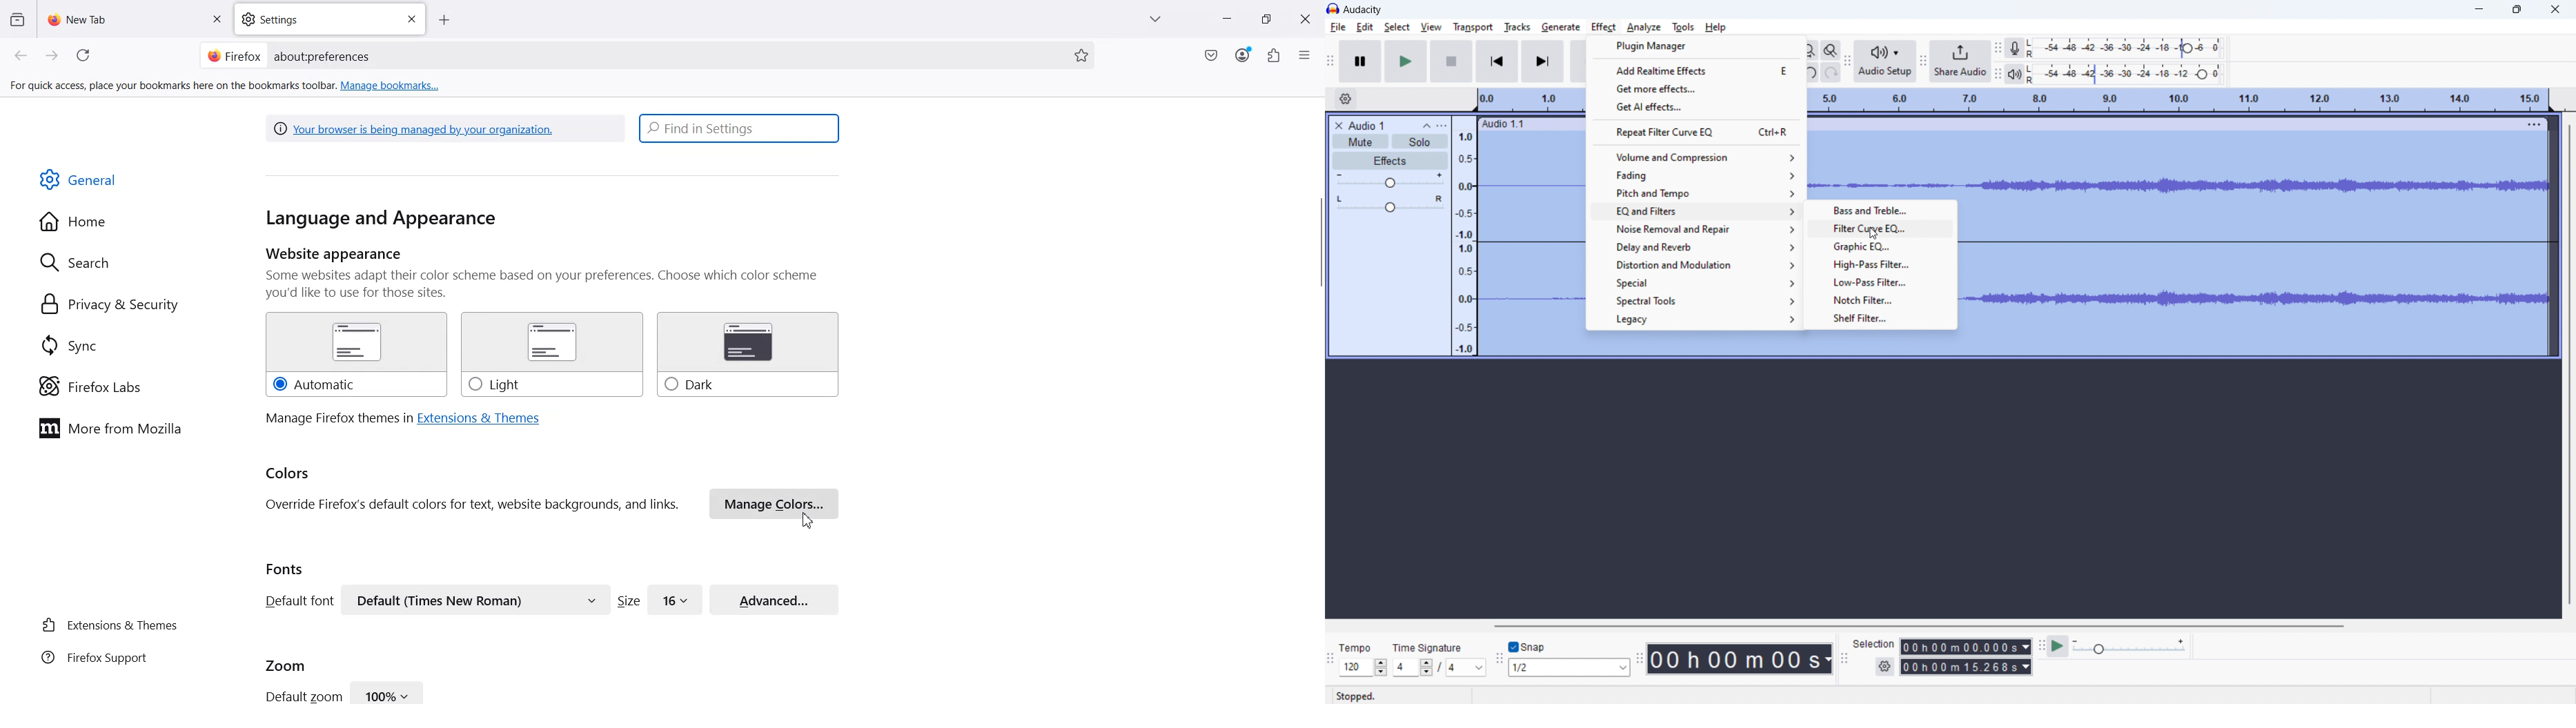 This screenshot has height=728, width=2576. I want to click on tracks, so click(1517, 27).